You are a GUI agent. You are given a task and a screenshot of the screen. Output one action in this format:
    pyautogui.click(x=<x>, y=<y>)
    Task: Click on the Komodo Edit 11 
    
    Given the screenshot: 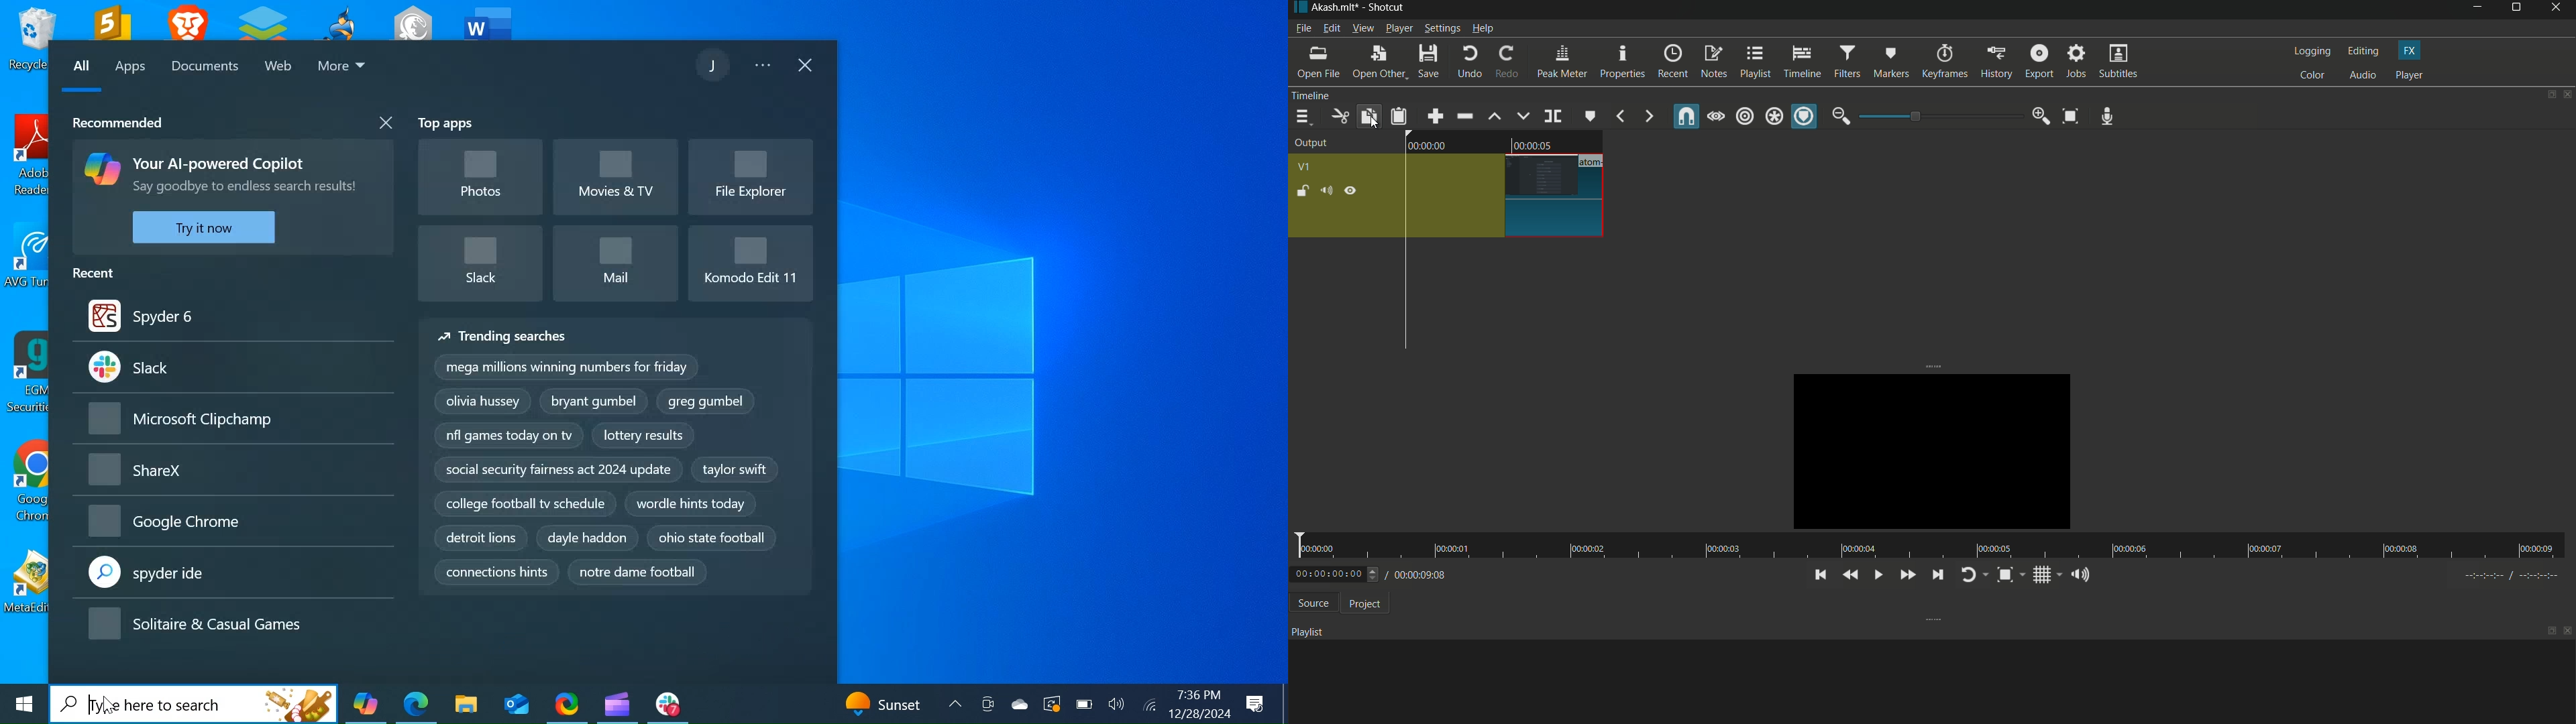 What is the action you would take?
    pyautogui.click(x=749, y=259)
    